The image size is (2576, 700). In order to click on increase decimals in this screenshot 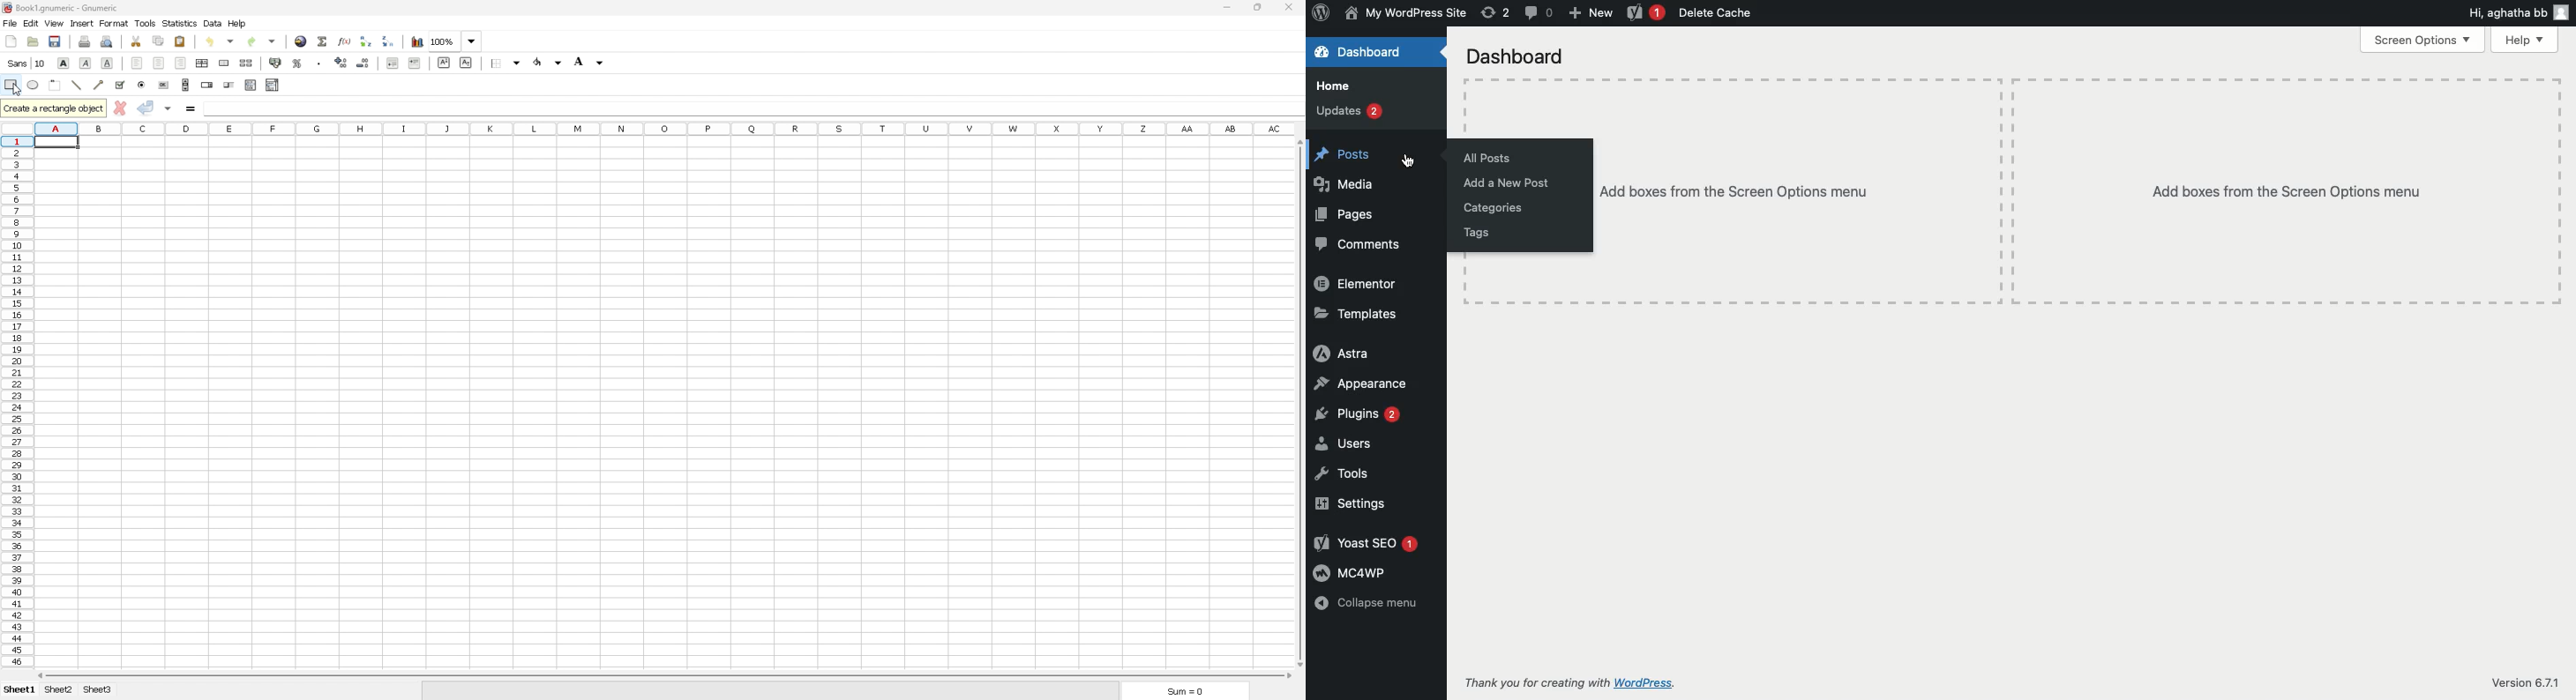, I will do `click(342, 61)`.